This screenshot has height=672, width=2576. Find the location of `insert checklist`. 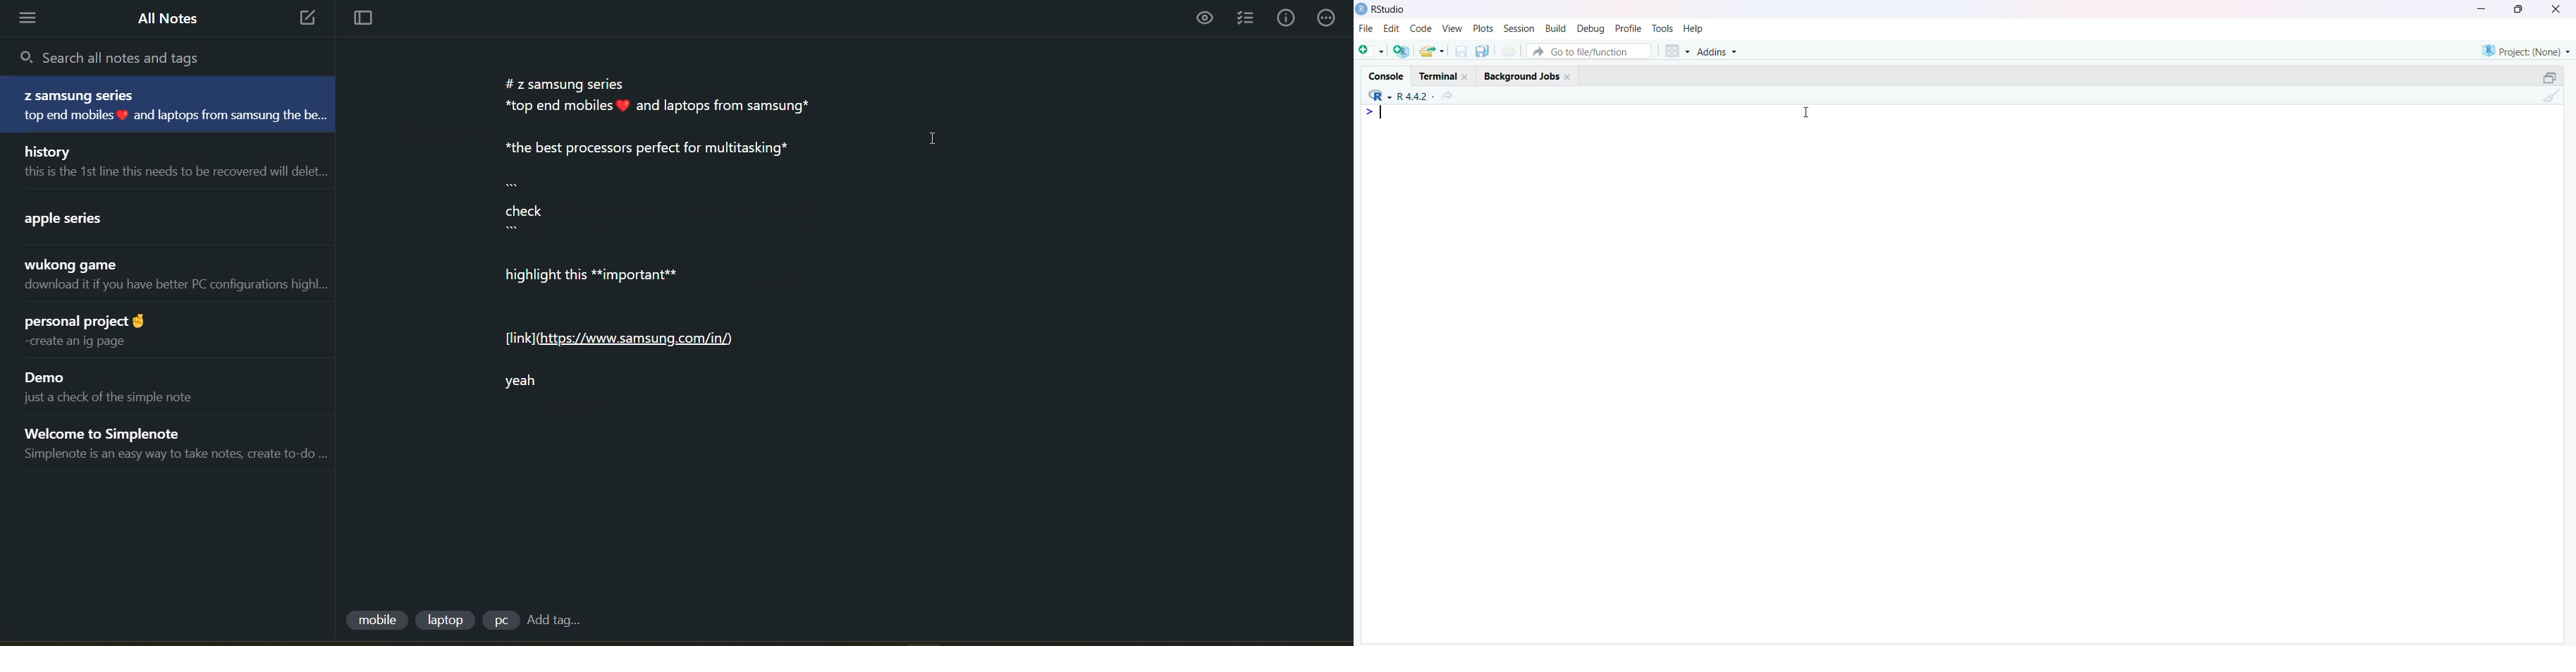

insert checklist is located at coordinates (1249, 19).